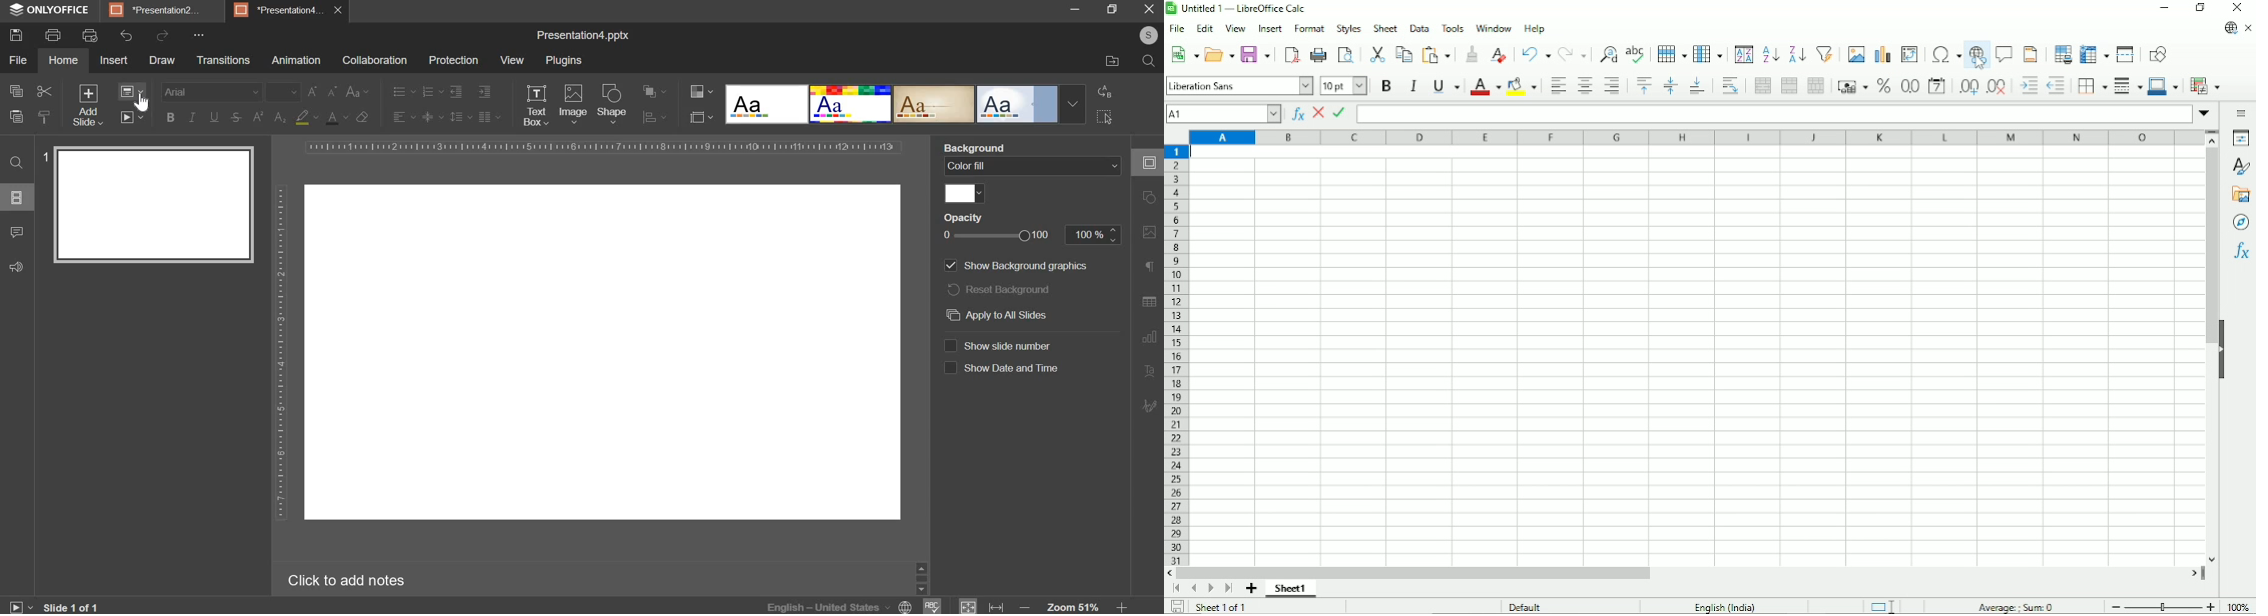 The width and height of the screenshot is (2268, 616). I want to click on Cut, so click(1378, 54).